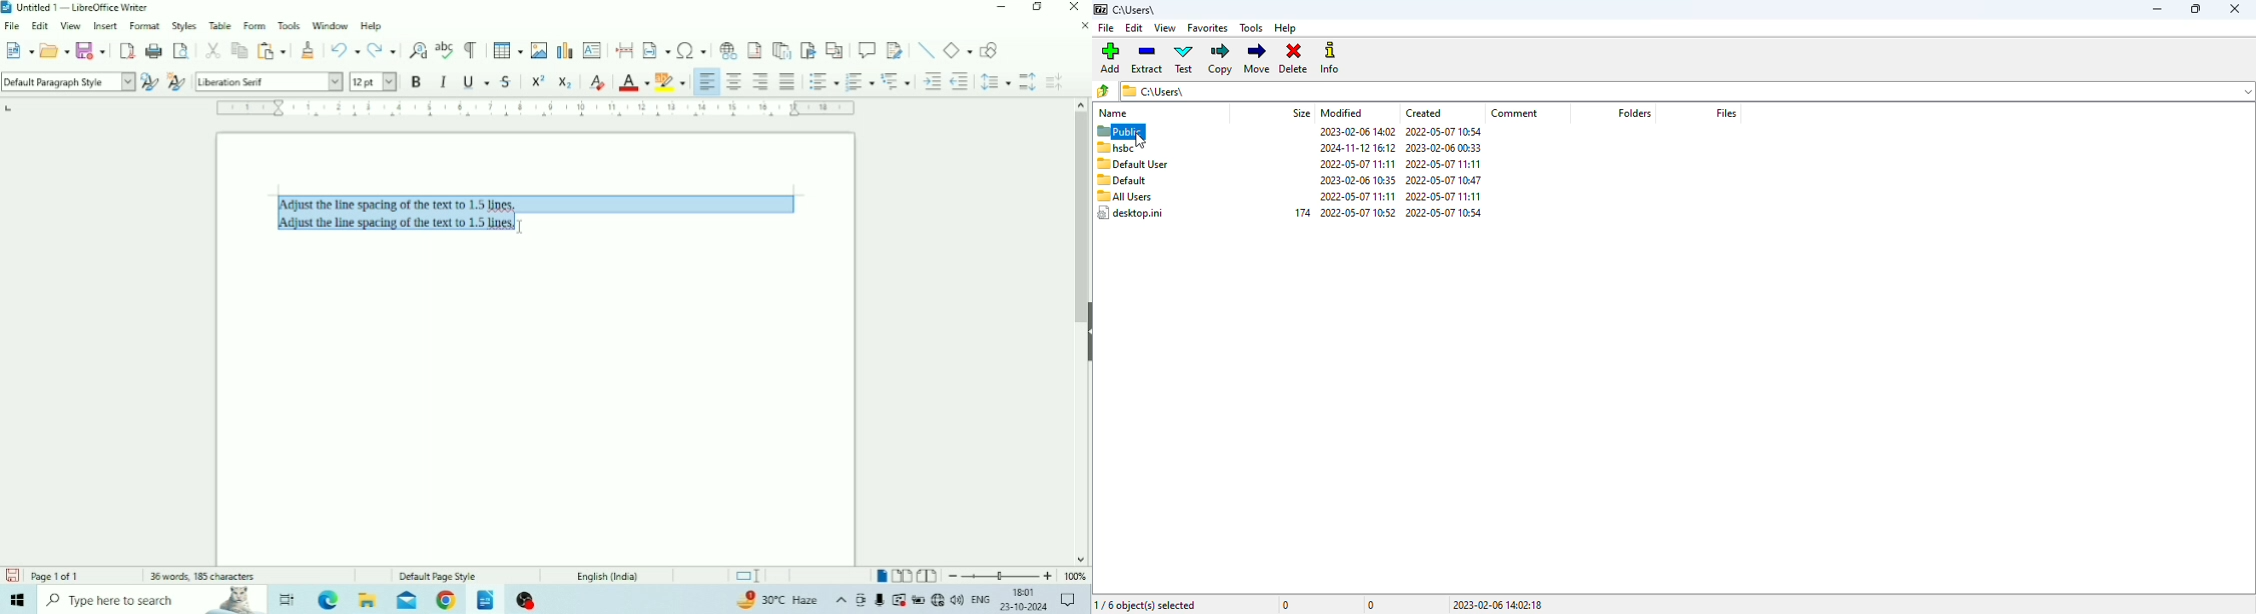 The image size is (2268, 616). Describe the element at coordinates (809, 49) in the screenshot. I see `Insert Bookmark` at that location.